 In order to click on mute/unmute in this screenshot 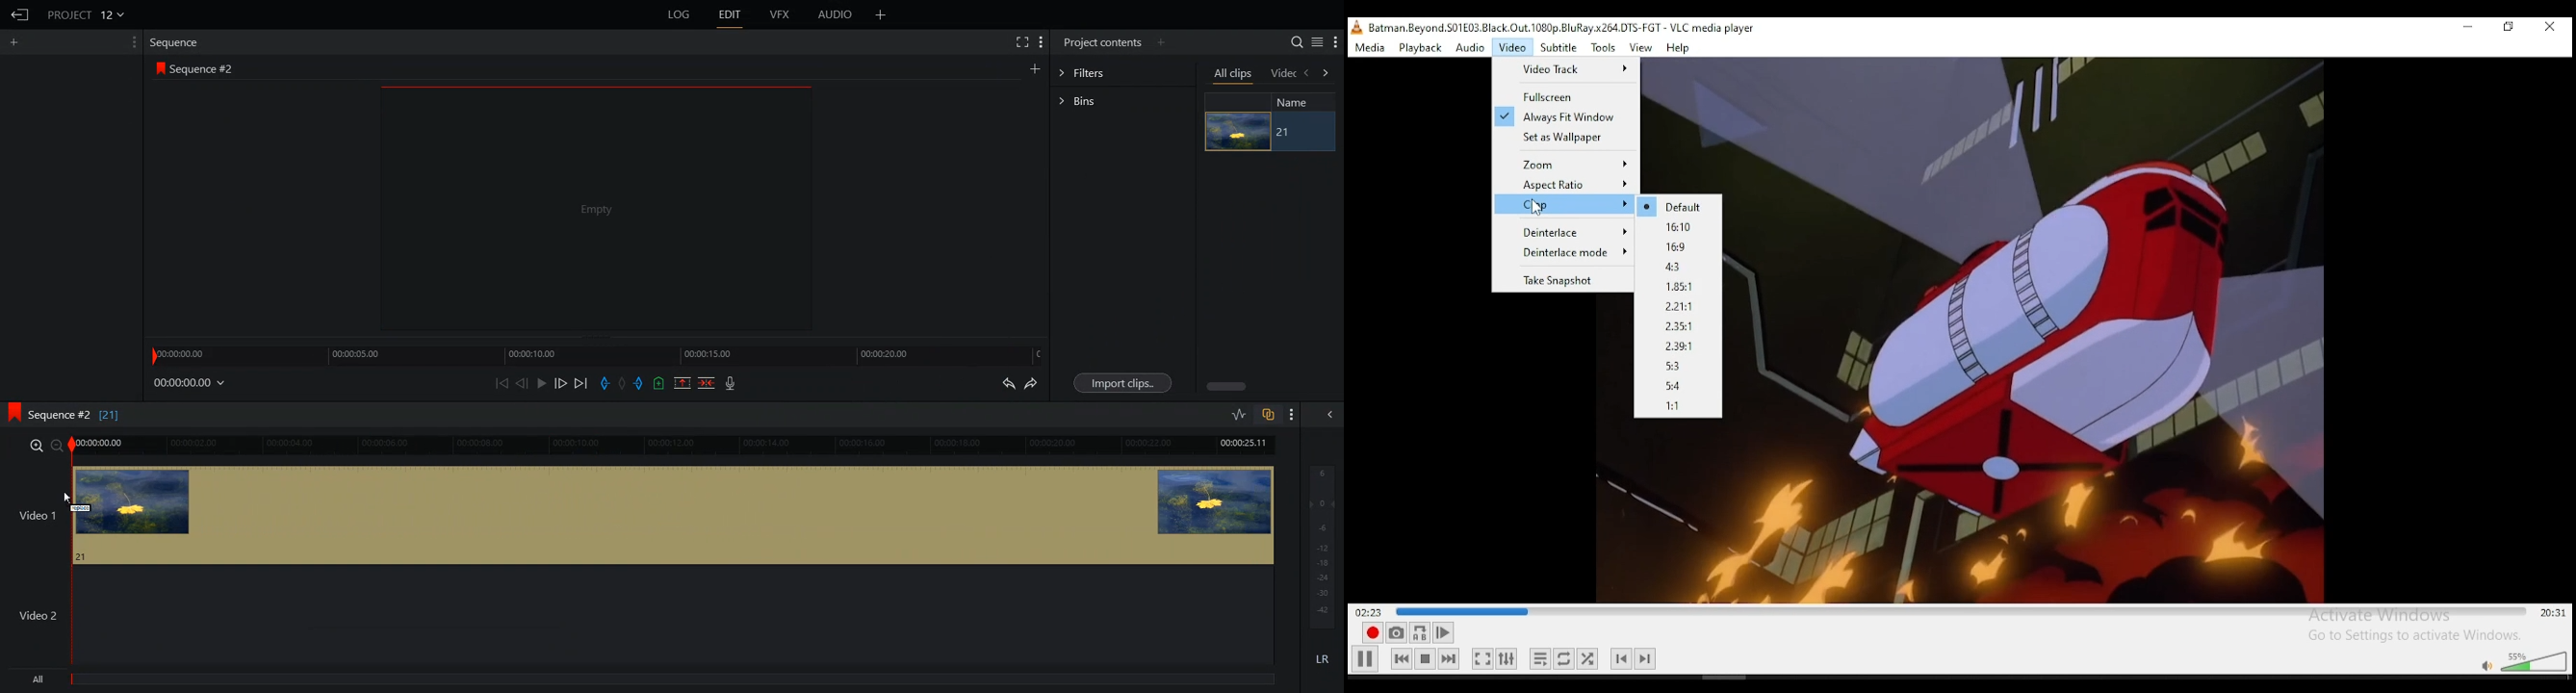, I will do `click(2484, 664)`.